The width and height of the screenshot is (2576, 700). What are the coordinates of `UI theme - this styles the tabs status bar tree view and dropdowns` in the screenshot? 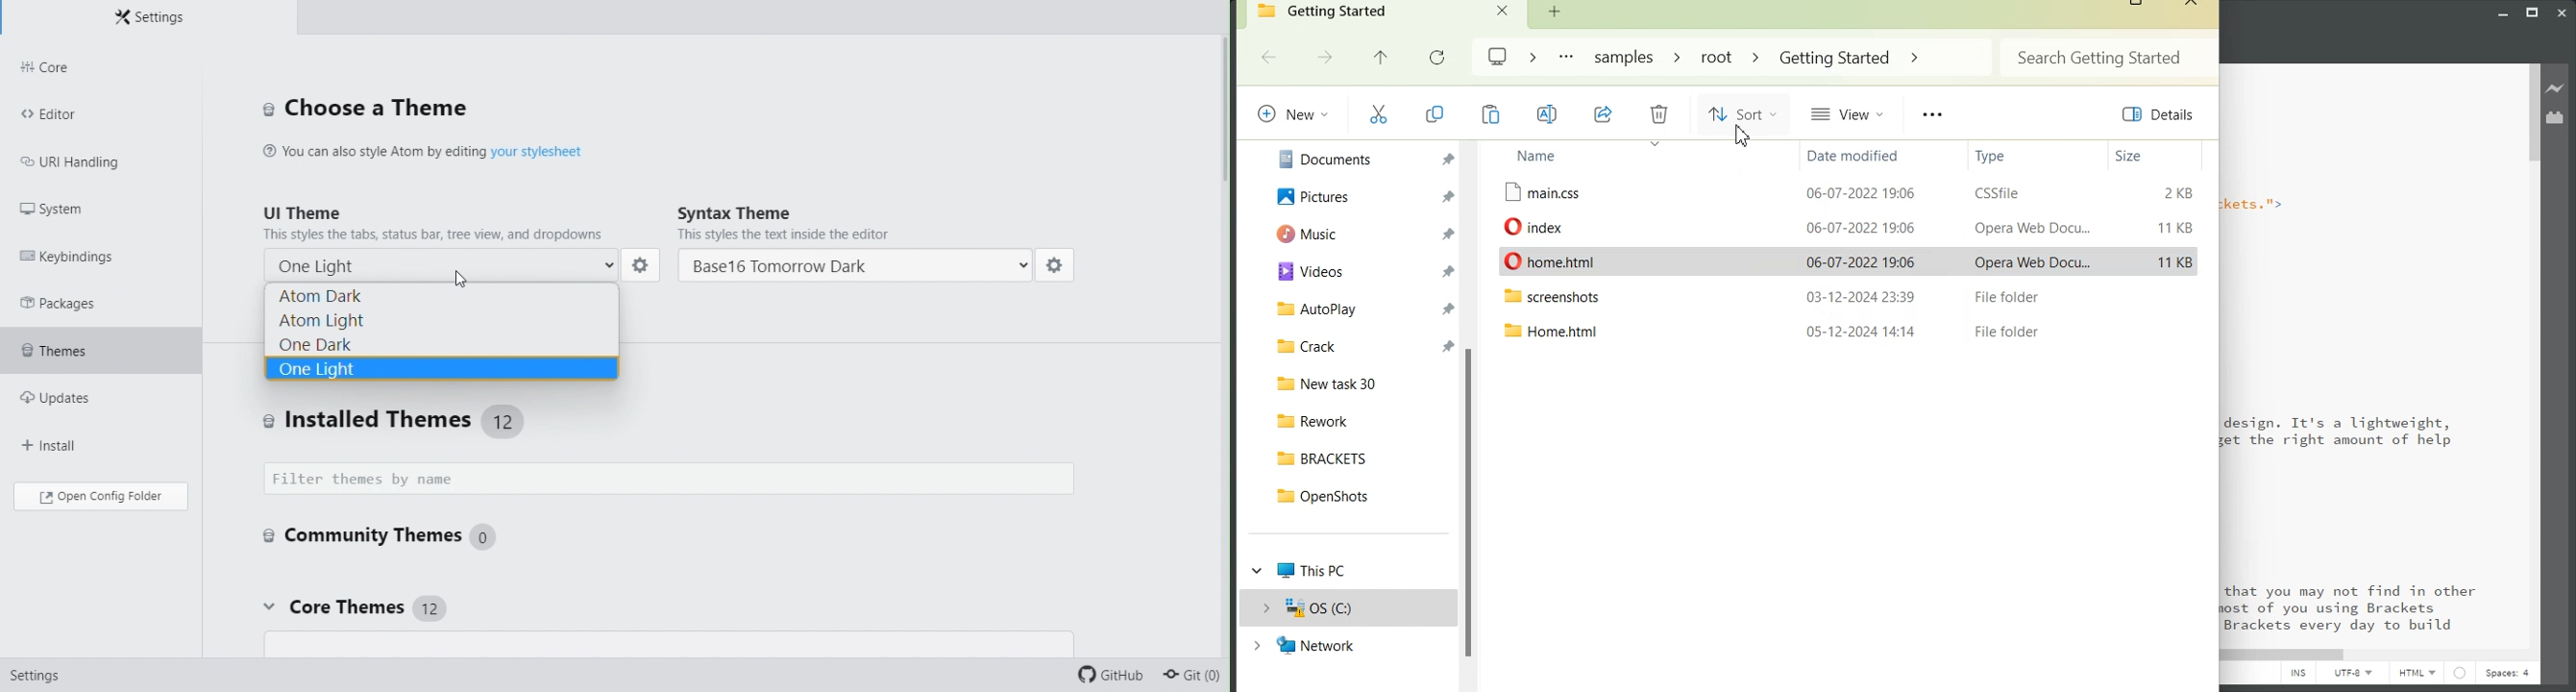 It's located at (441, 220).